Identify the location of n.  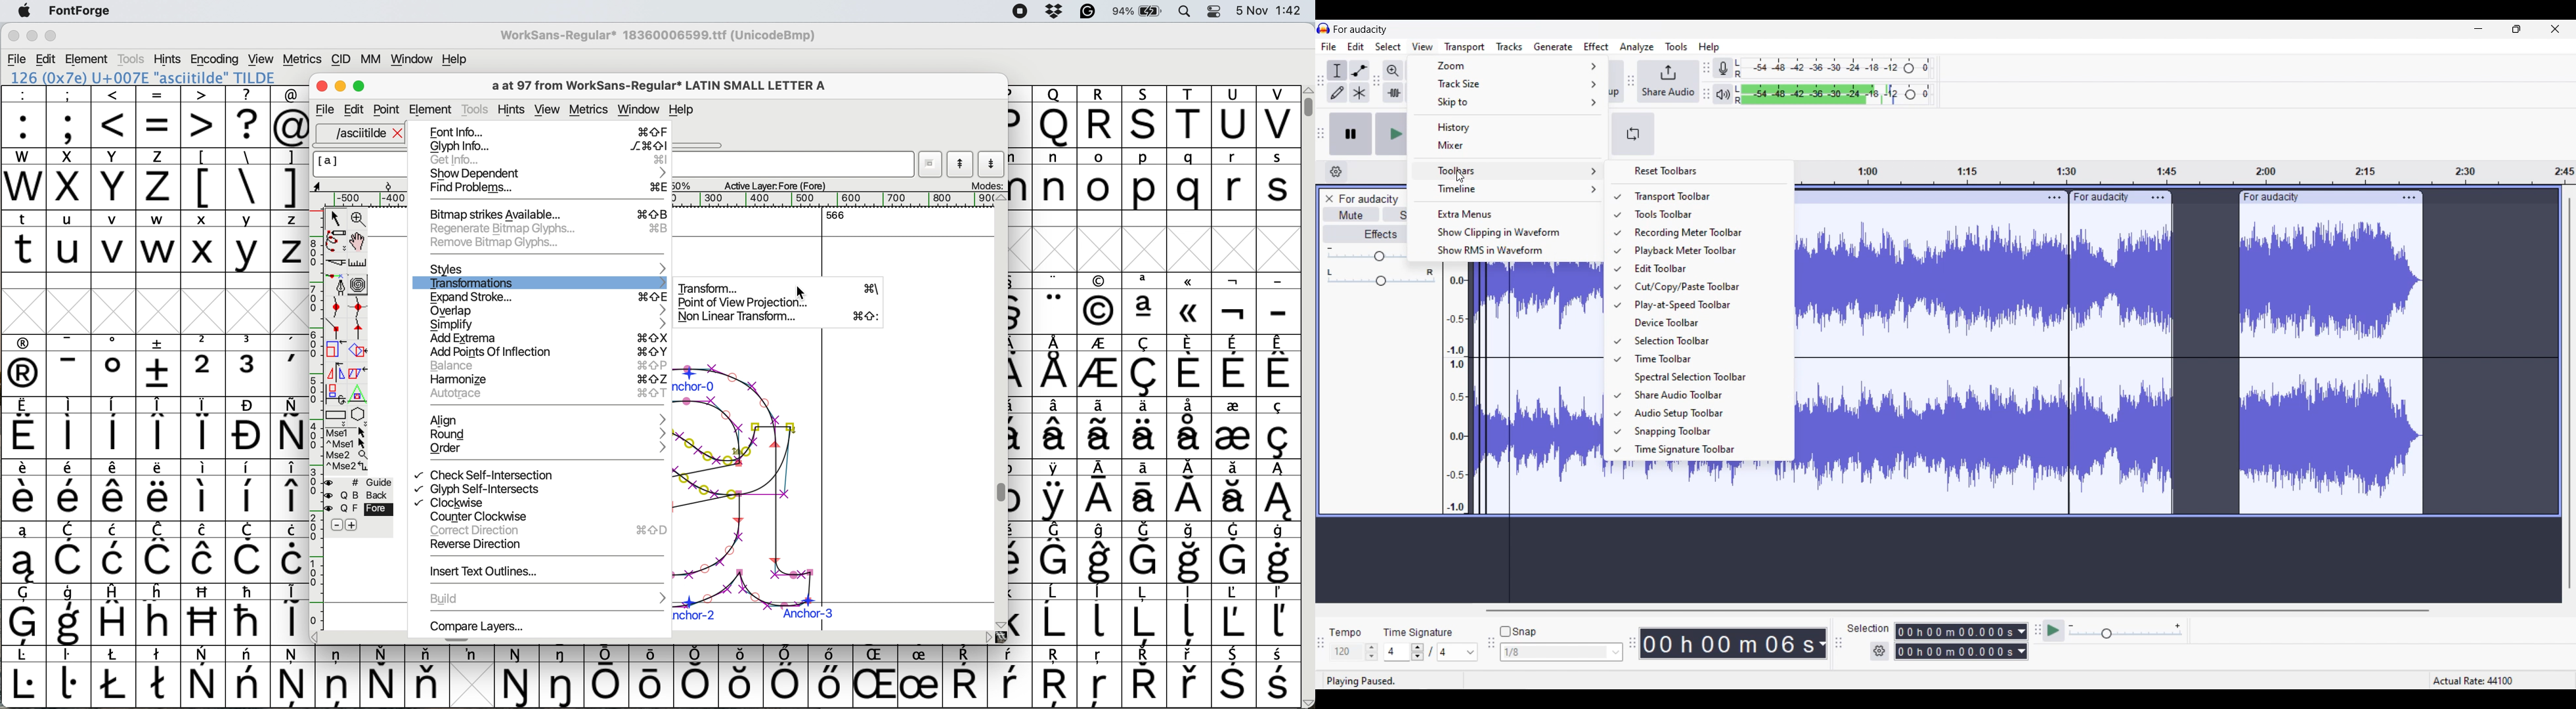
(1055, 178).